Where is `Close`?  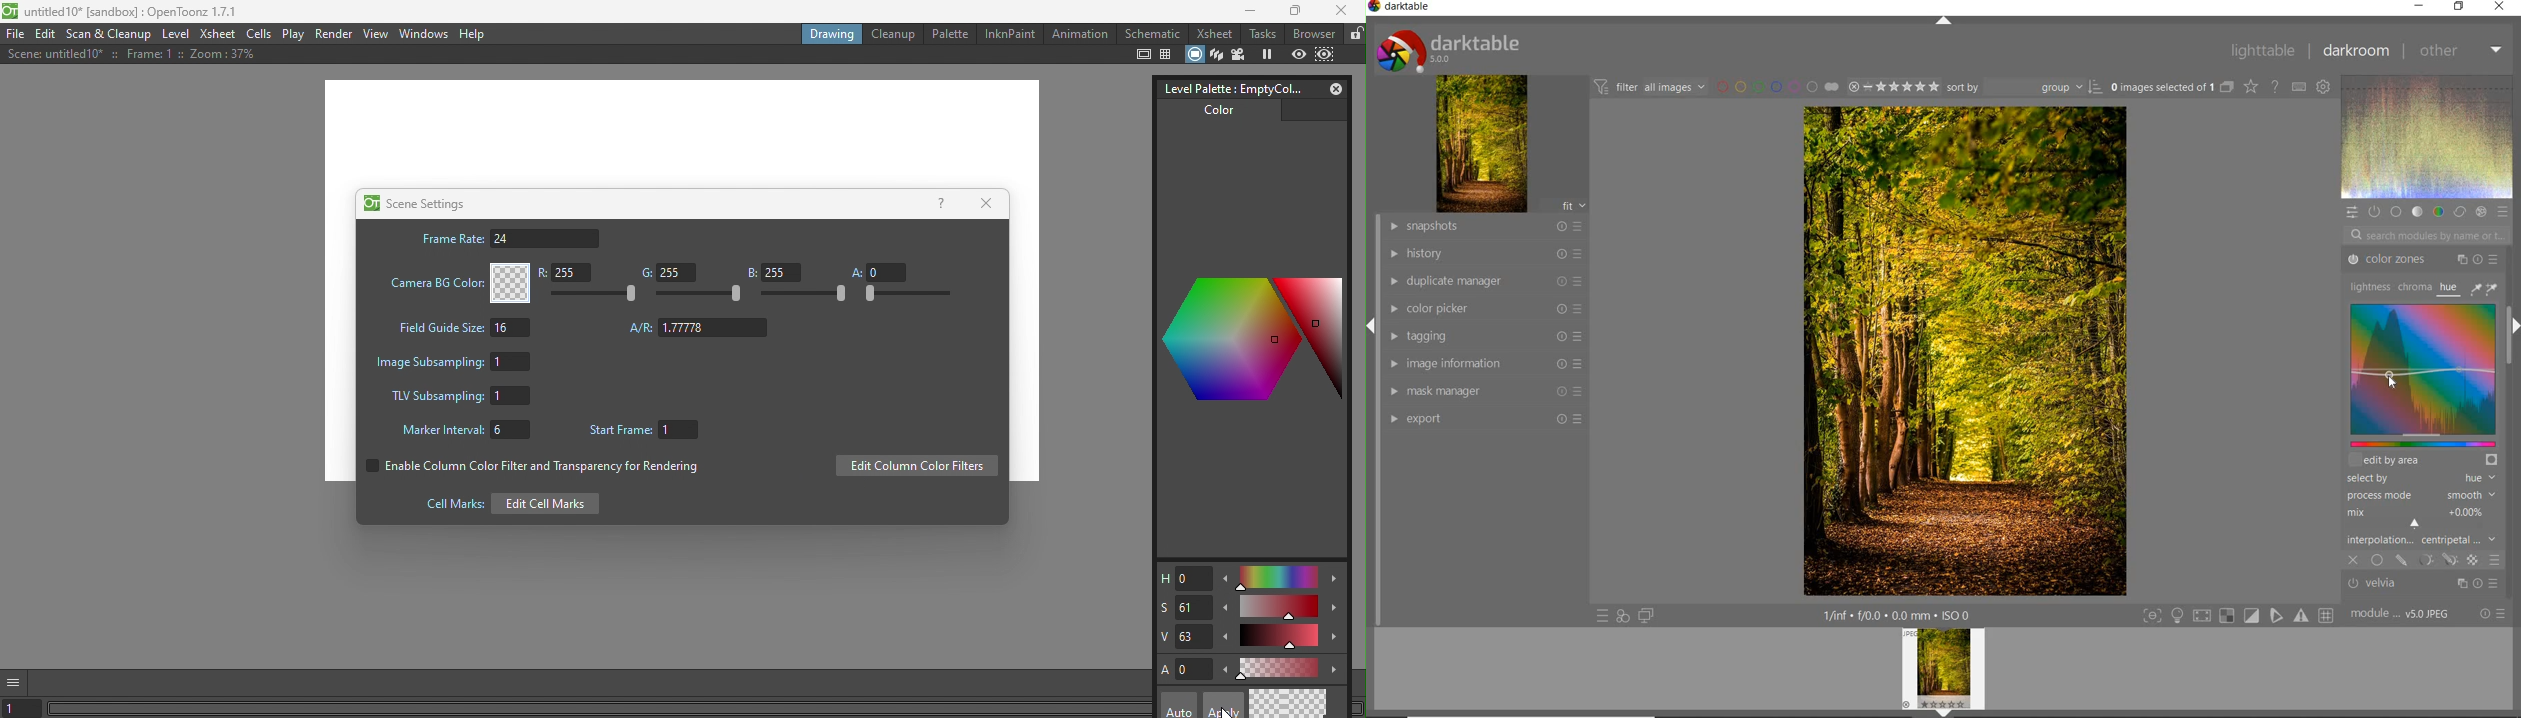 Close is located at coordinates (990, 202).